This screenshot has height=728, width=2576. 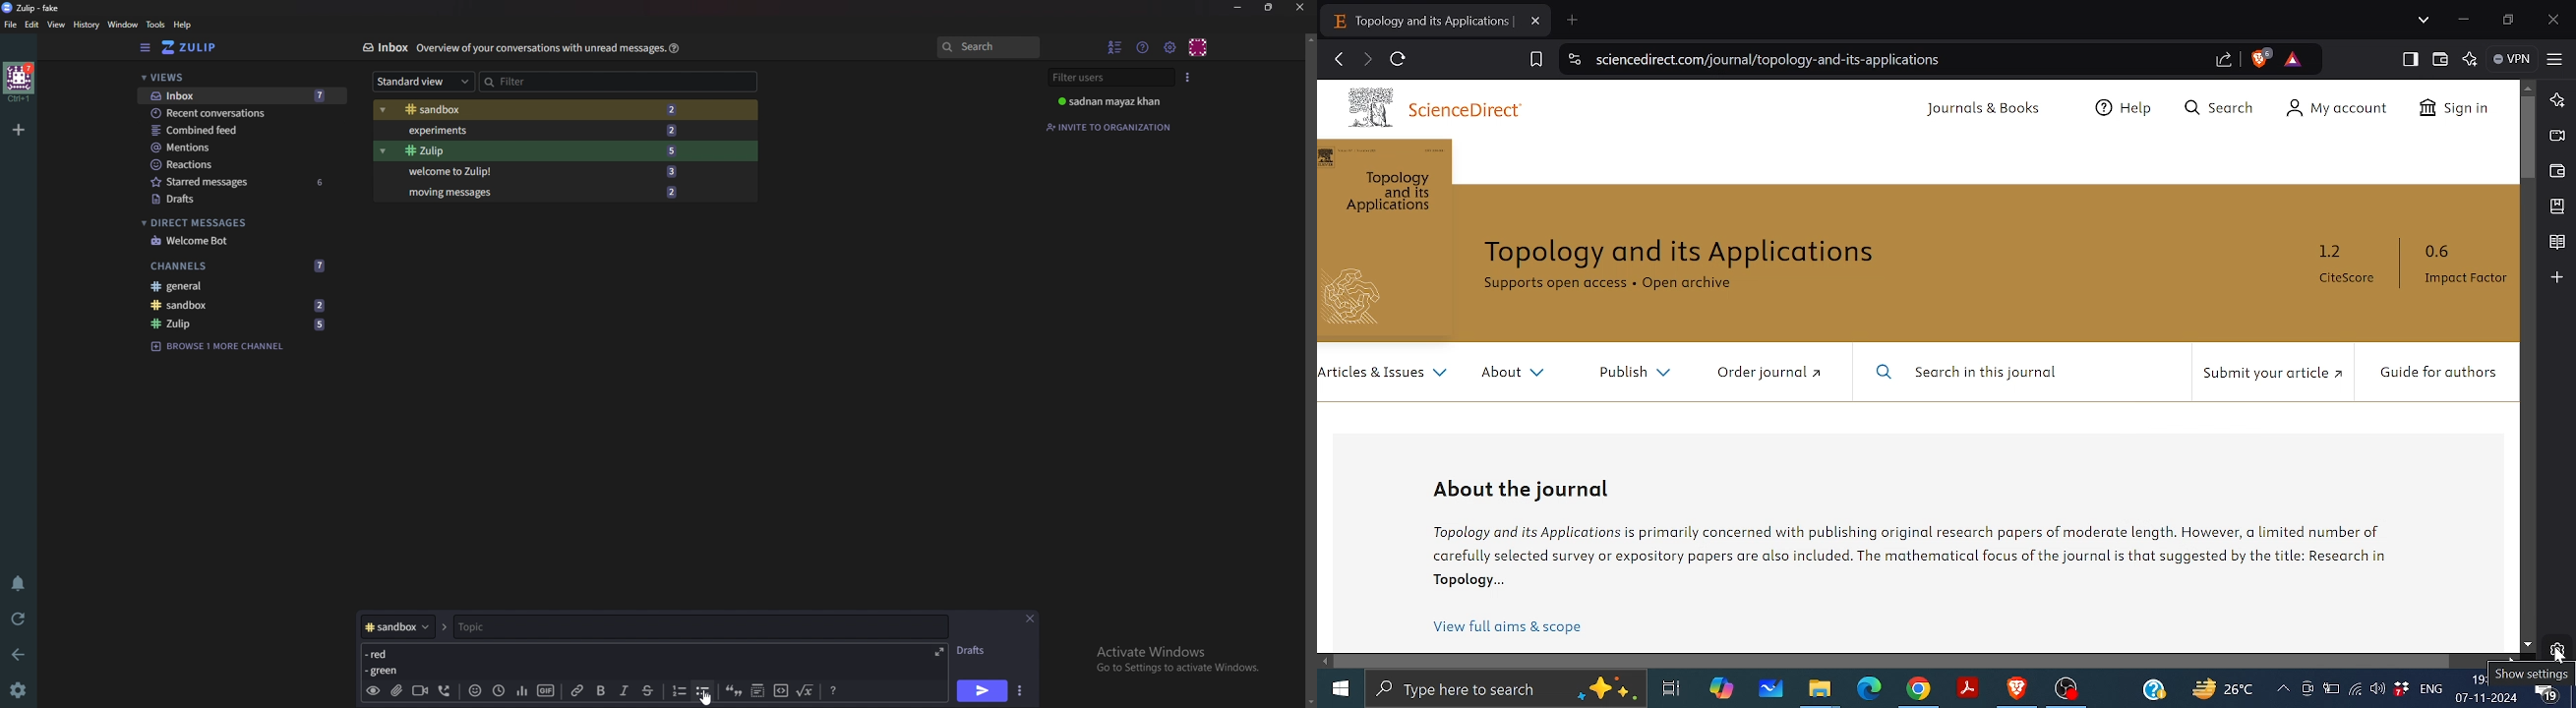 I want to click on Resize, so click(x=1272, y=7).